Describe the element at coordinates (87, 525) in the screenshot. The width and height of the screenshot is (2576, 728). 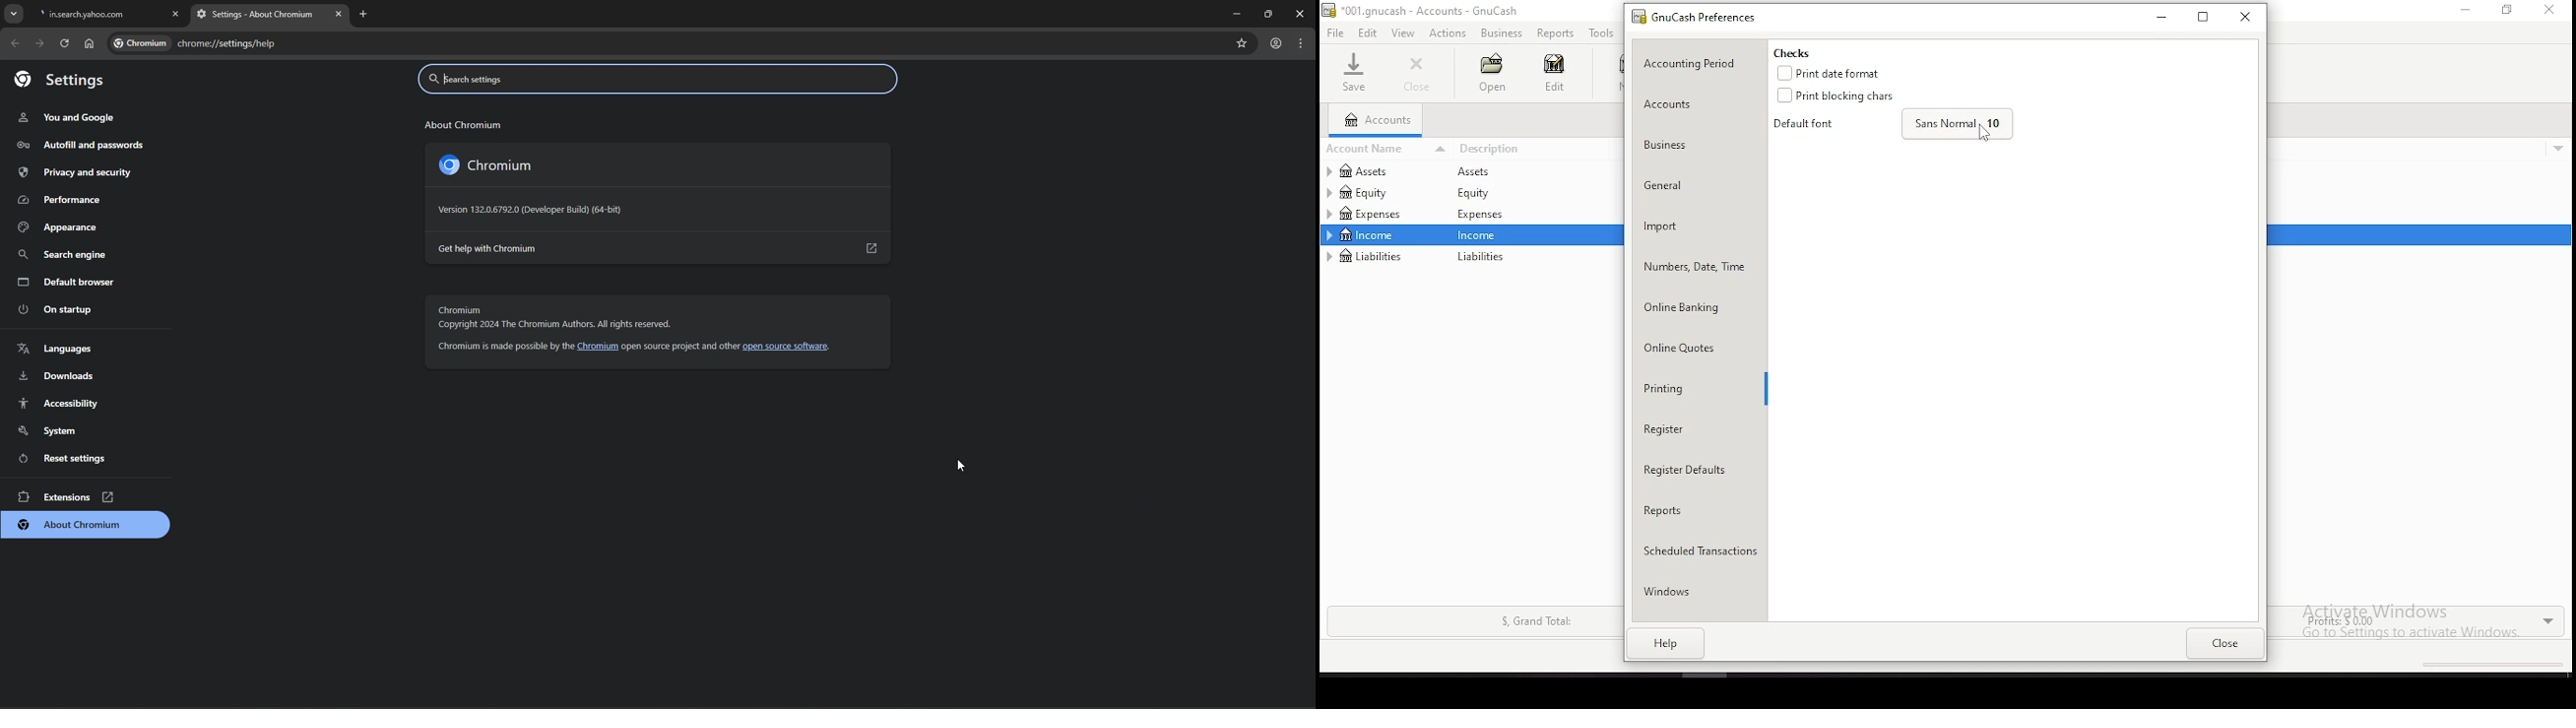
I see `Add chromium` at that location.